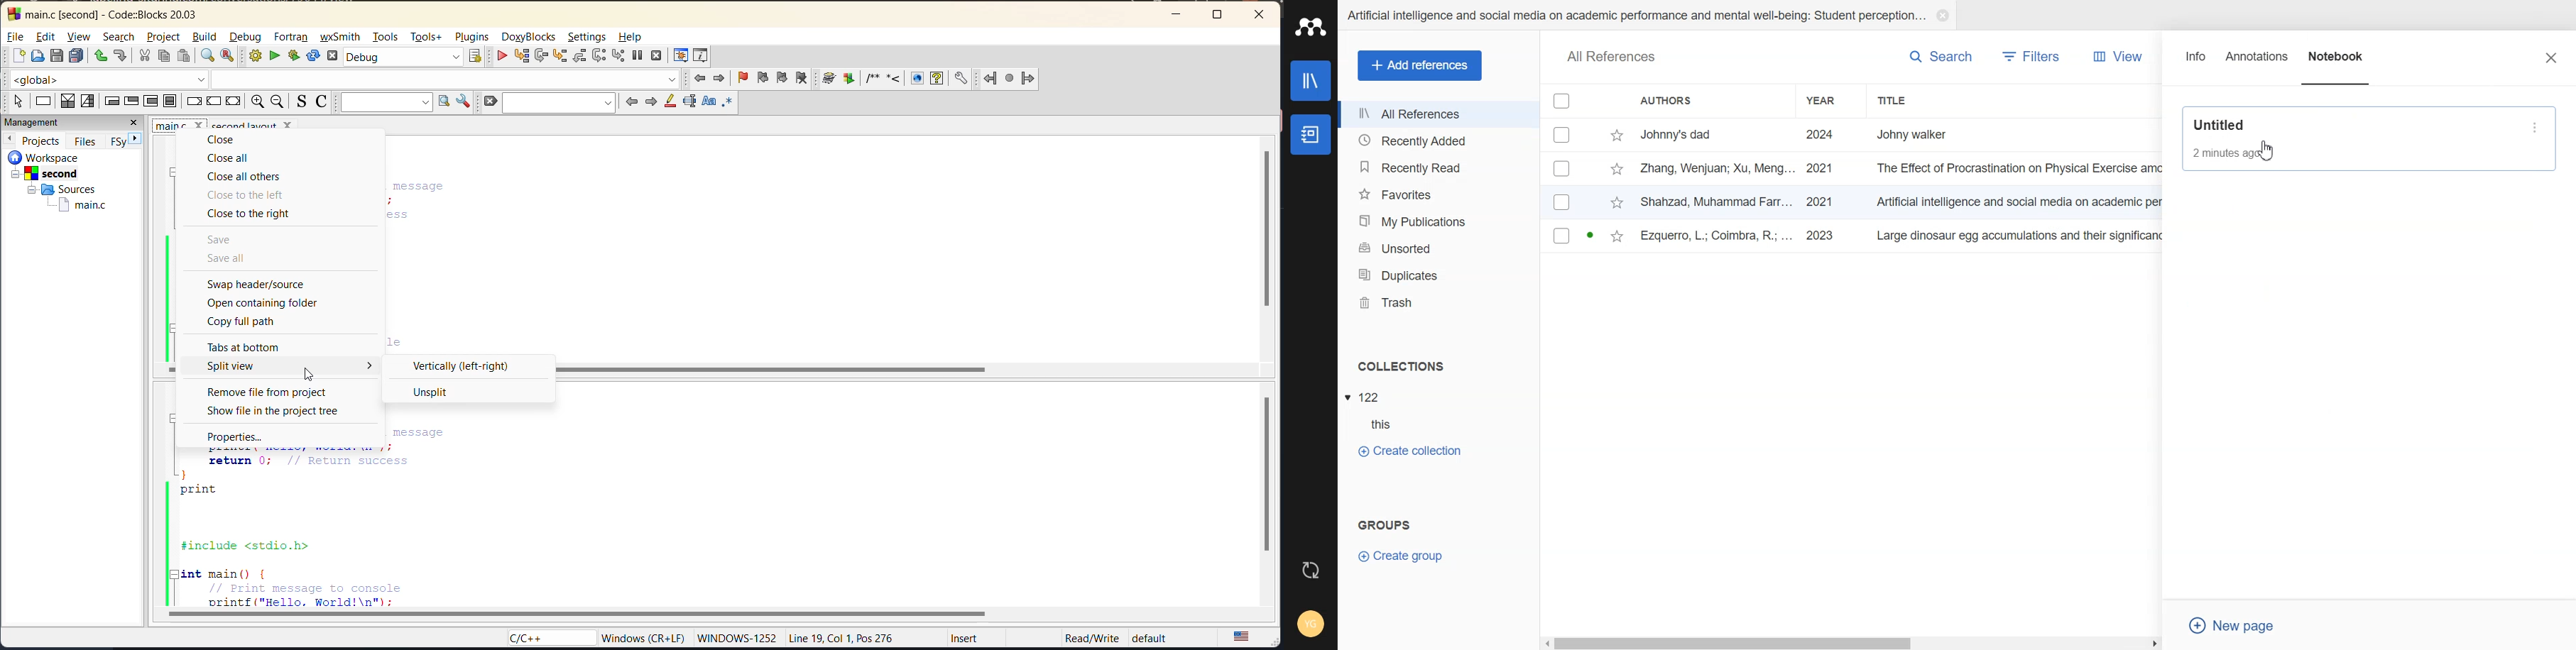 This screenshot has width=2576, height=672. What do you see at coordinates (43, 141) in the screenshot?
I see `projects` at bounding box center [43, 141].